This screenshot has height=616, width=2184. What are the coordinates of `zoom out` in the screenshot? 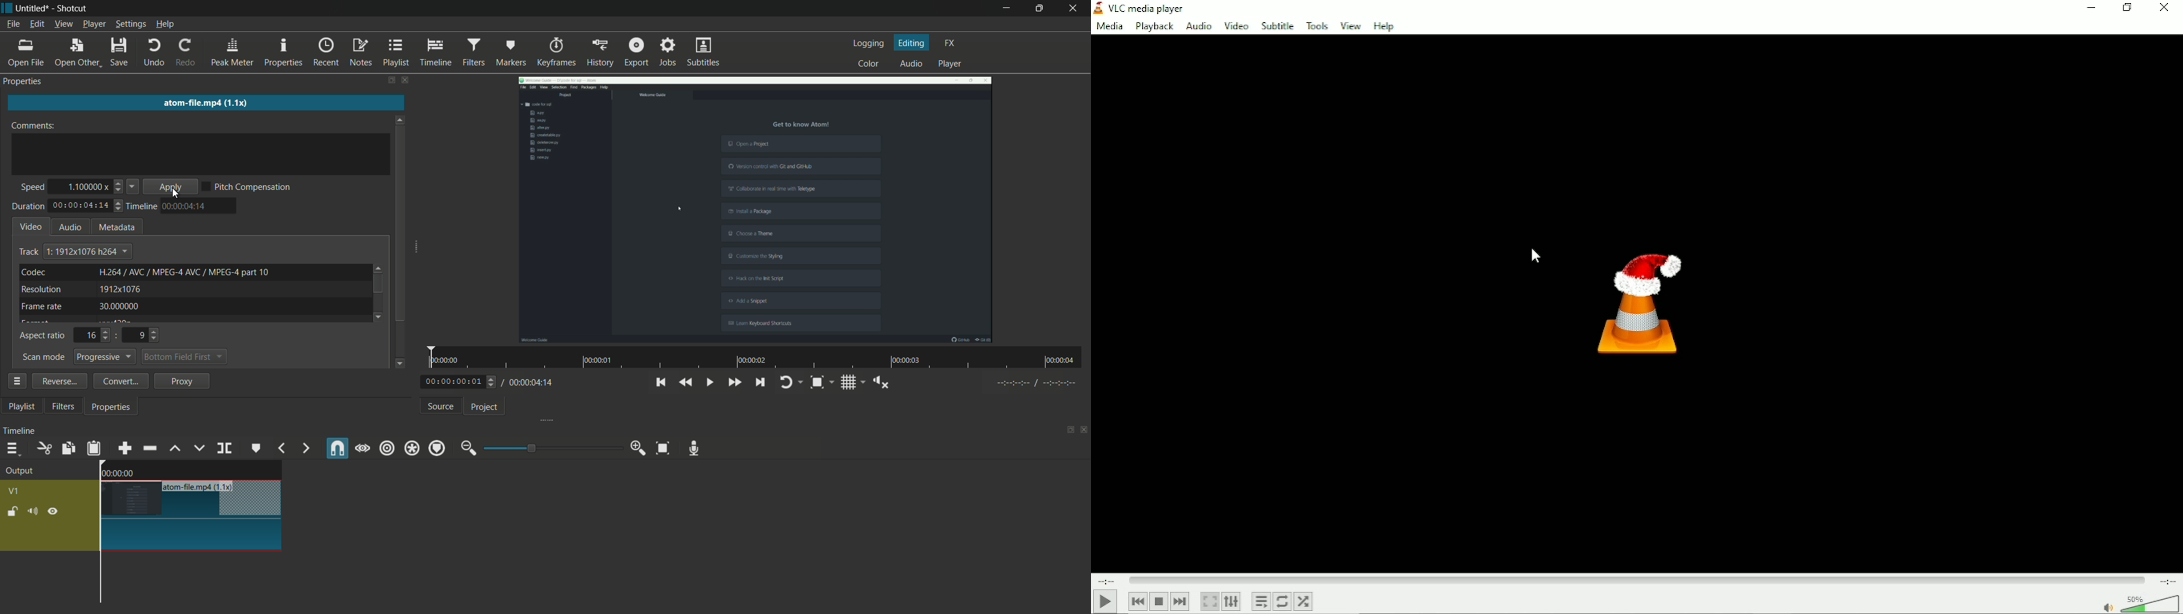 It's located at (469, 448).